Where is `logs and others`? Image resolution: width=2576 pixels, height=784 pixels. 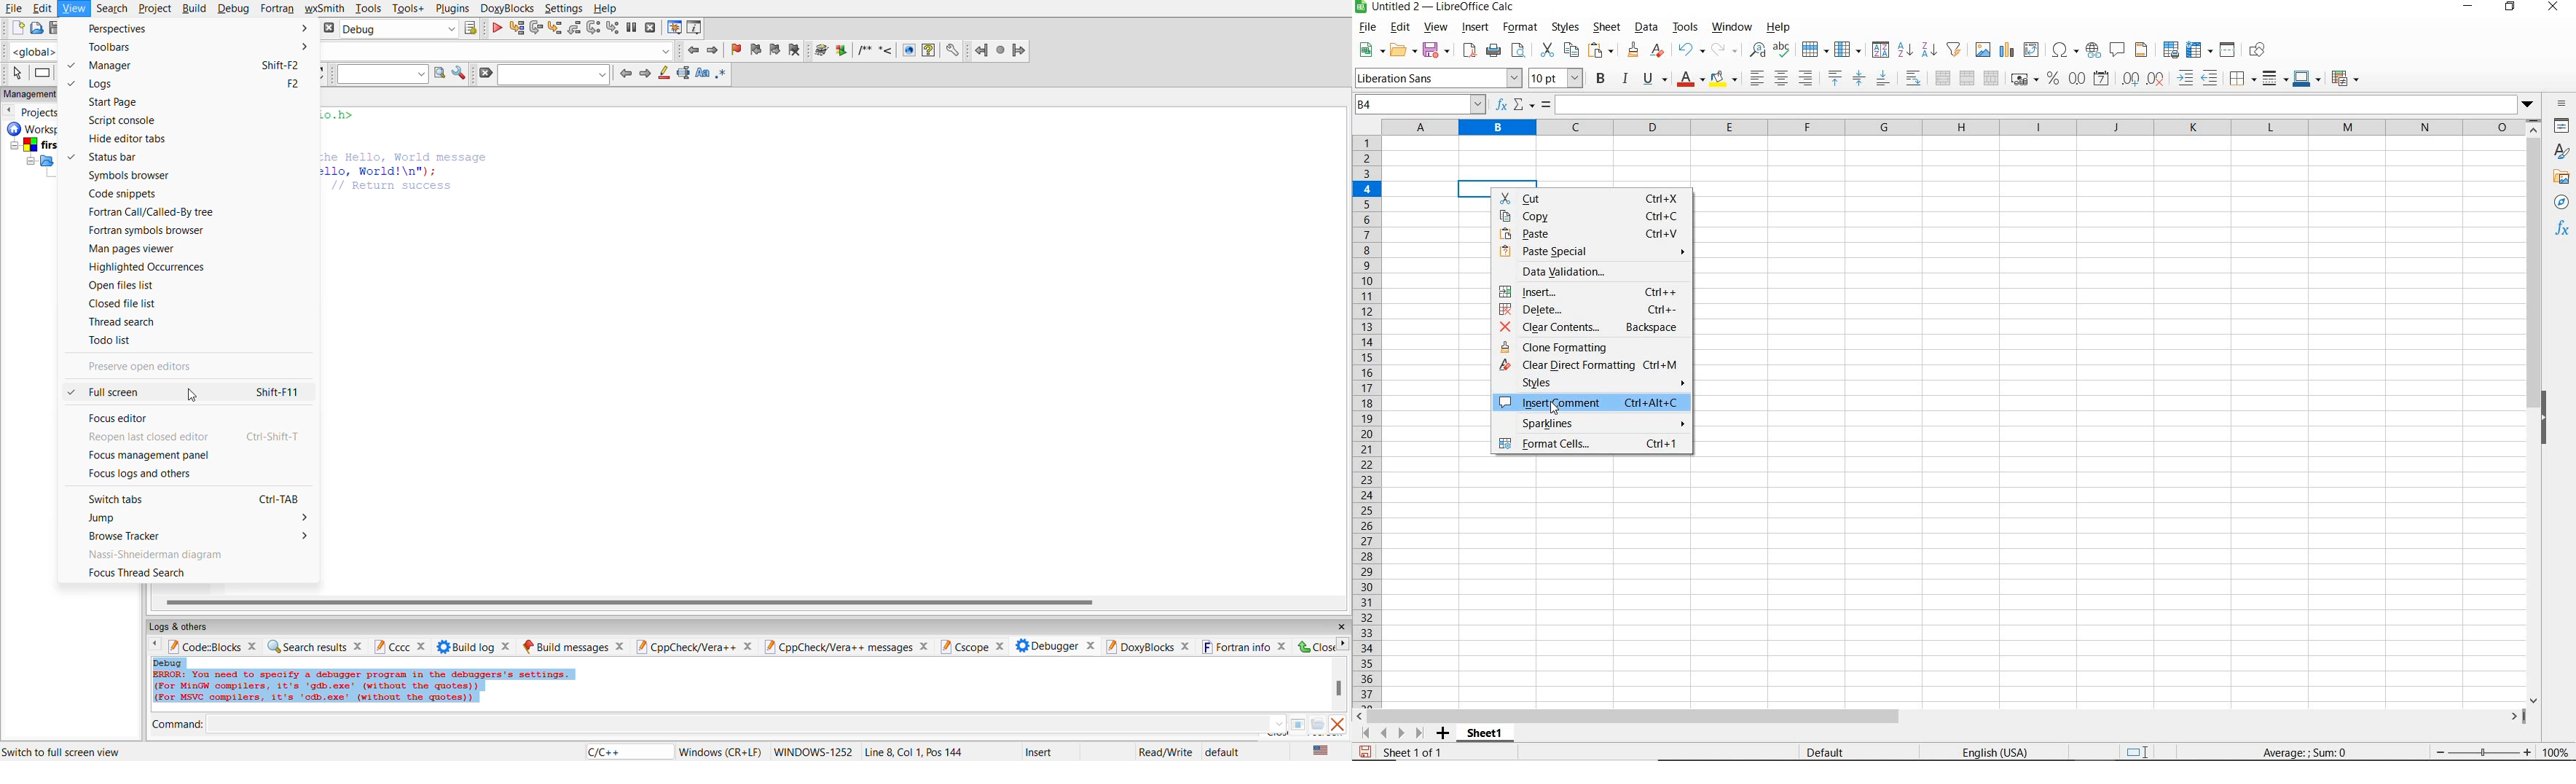 logs and others is located at coordinates (189, 626).